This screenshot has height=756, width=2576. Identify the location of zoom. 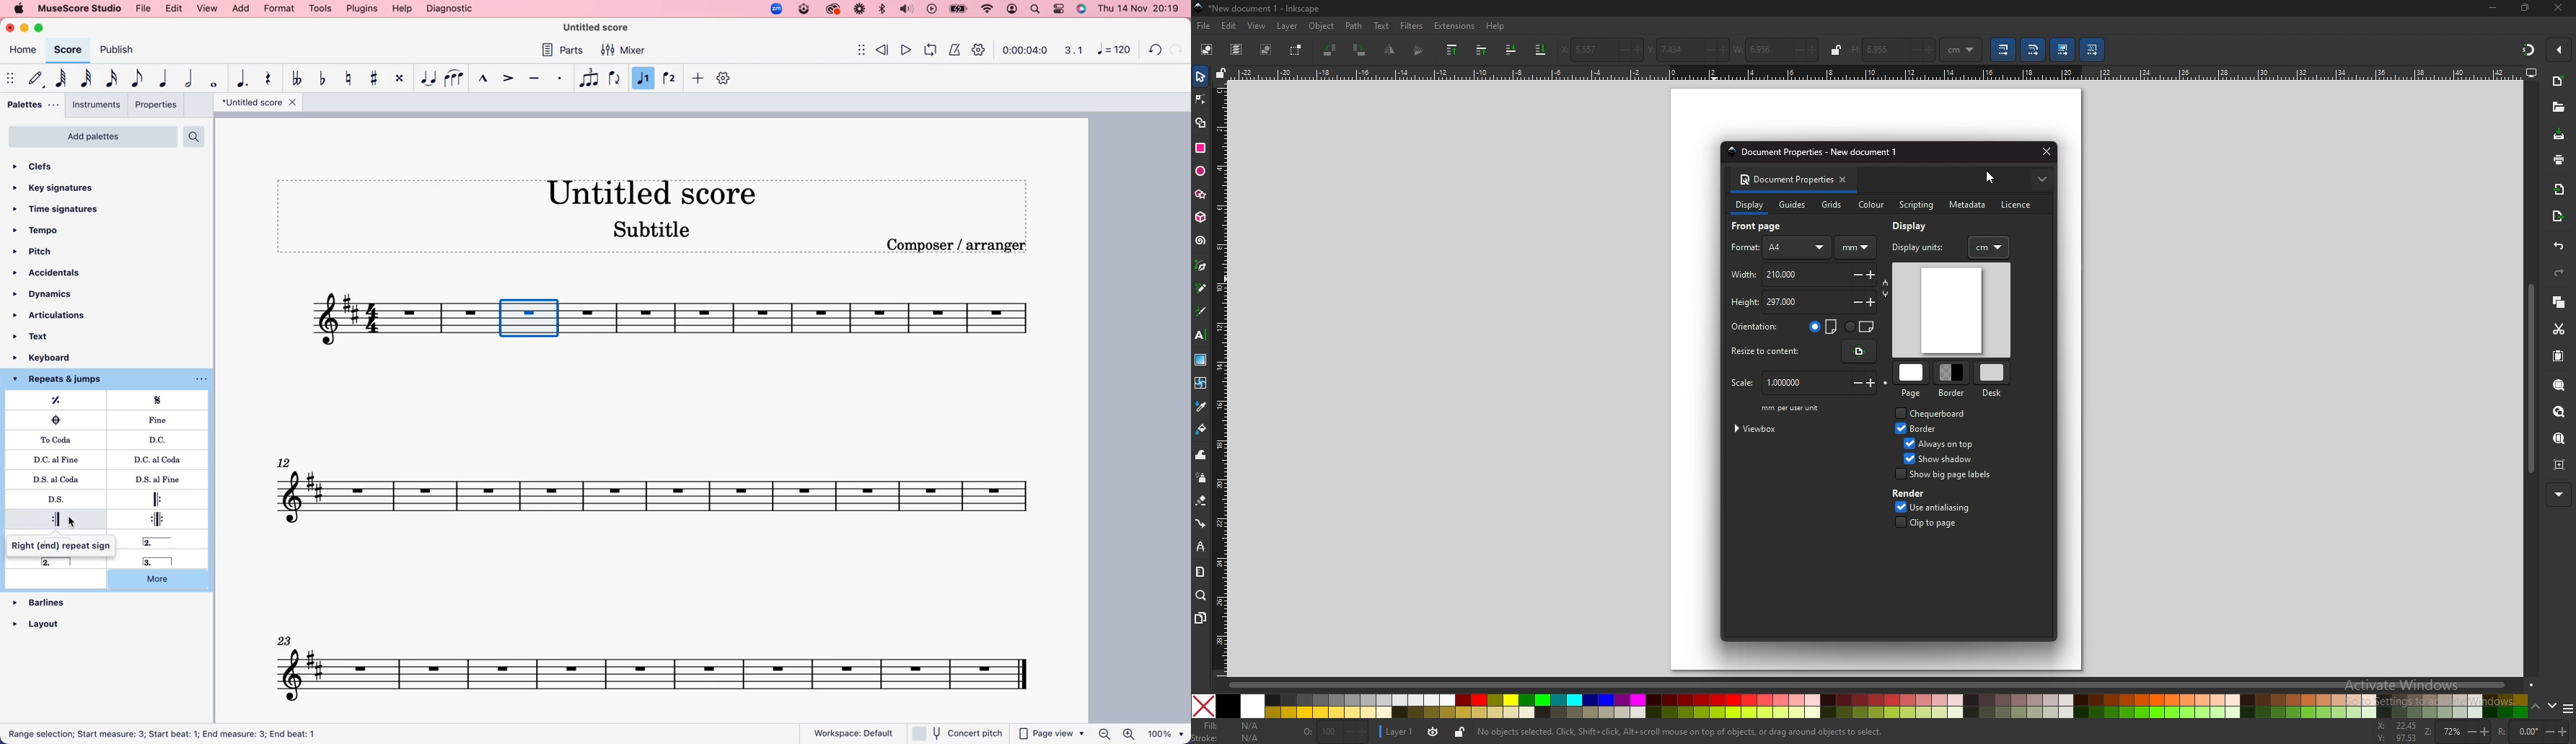
(775, 8).